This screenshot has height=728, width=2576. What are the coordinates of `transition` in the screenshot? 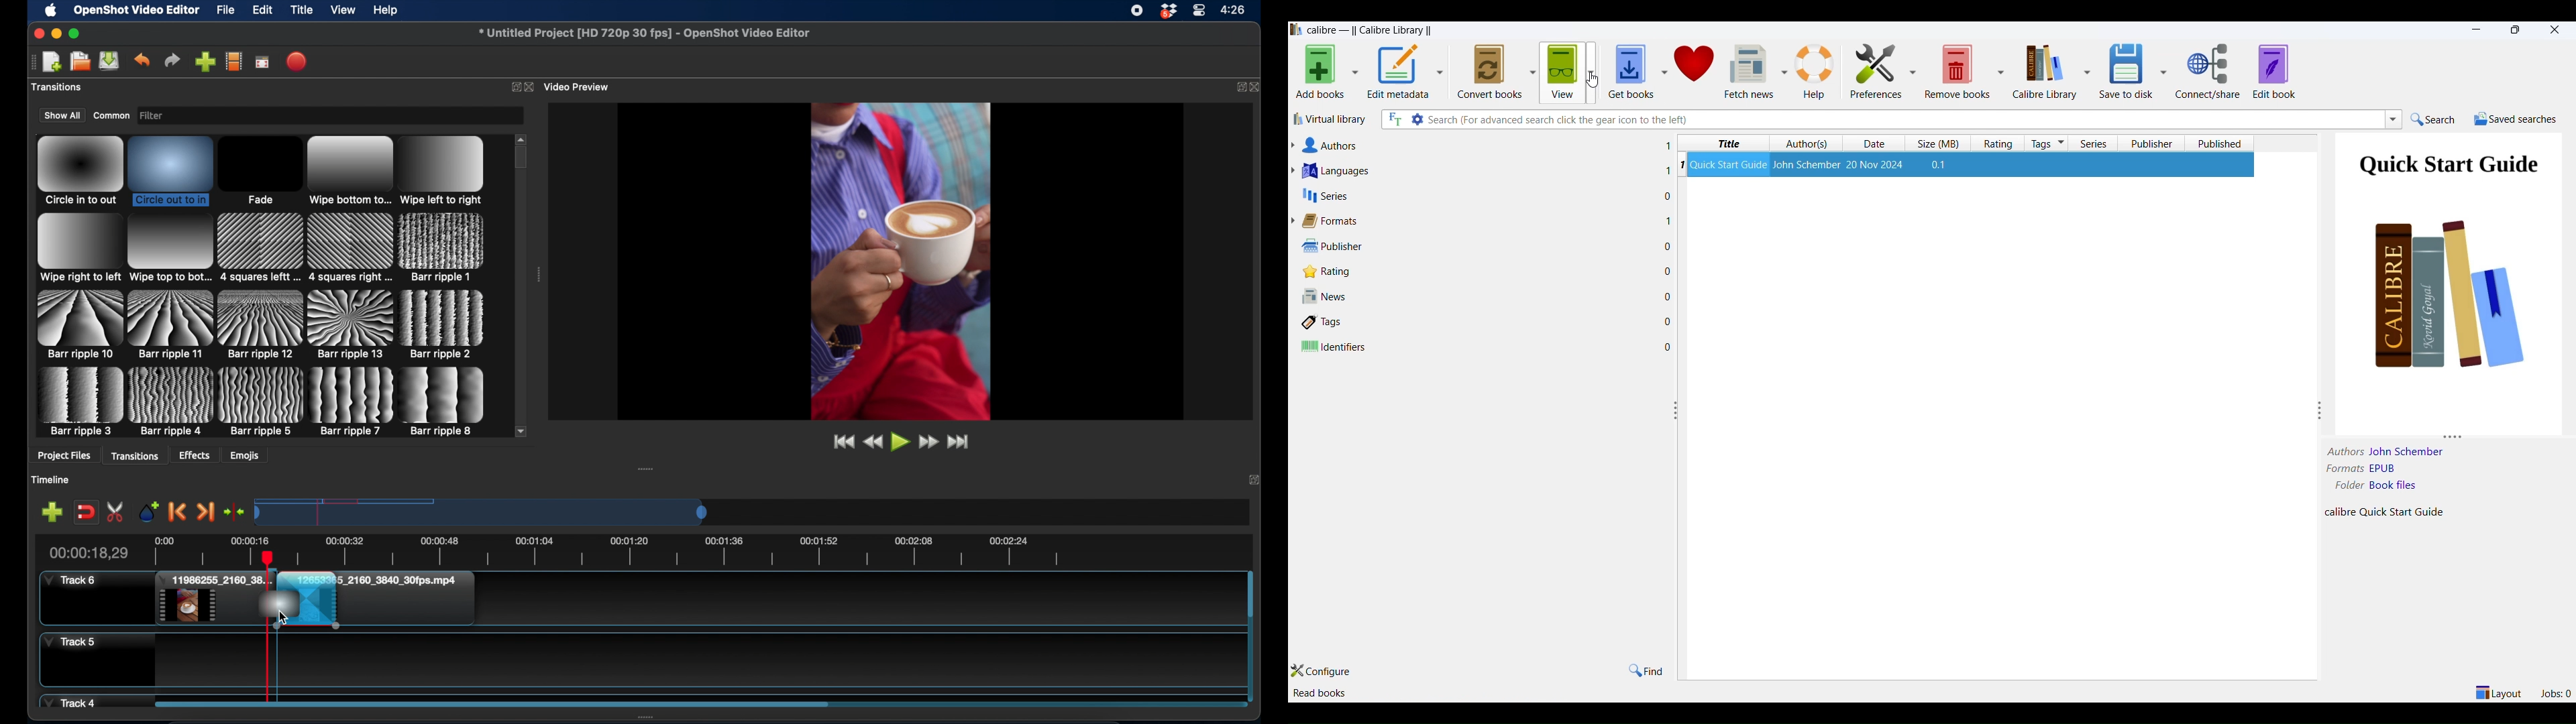 It's located at (261, 401).